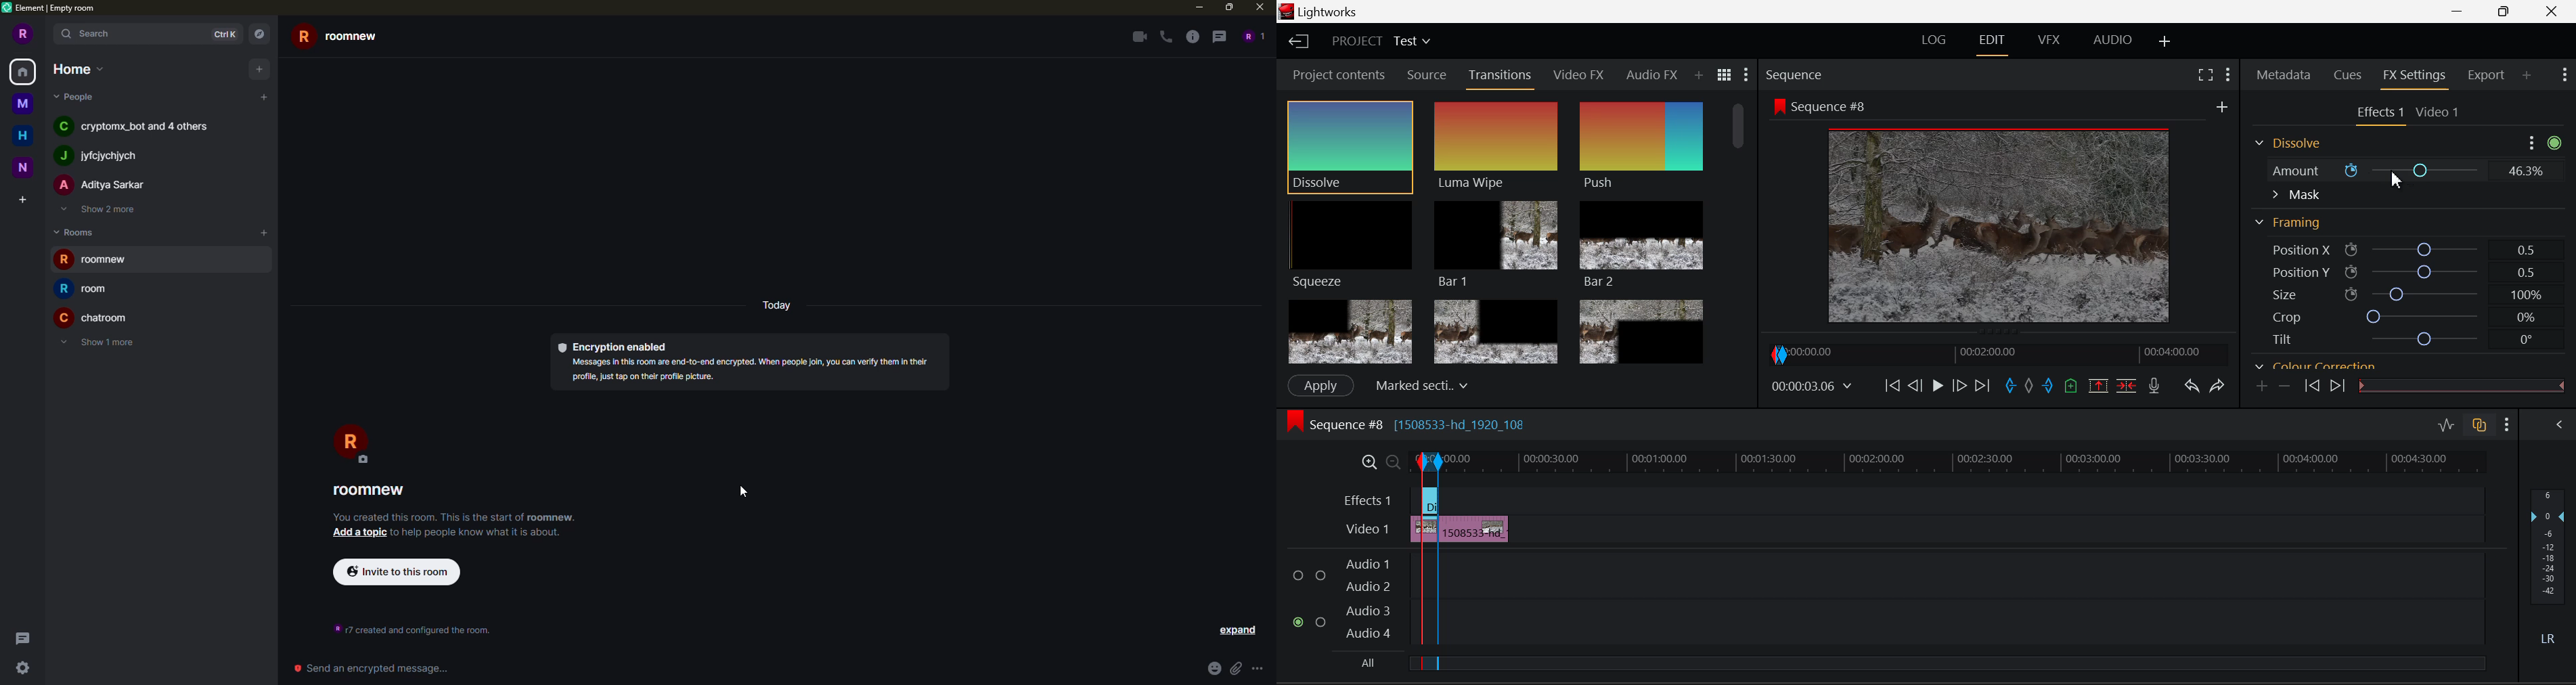  What do you see at coordinates (744, 494) in the screenshot?
I see `cursor` at bounding box center [744, 494].